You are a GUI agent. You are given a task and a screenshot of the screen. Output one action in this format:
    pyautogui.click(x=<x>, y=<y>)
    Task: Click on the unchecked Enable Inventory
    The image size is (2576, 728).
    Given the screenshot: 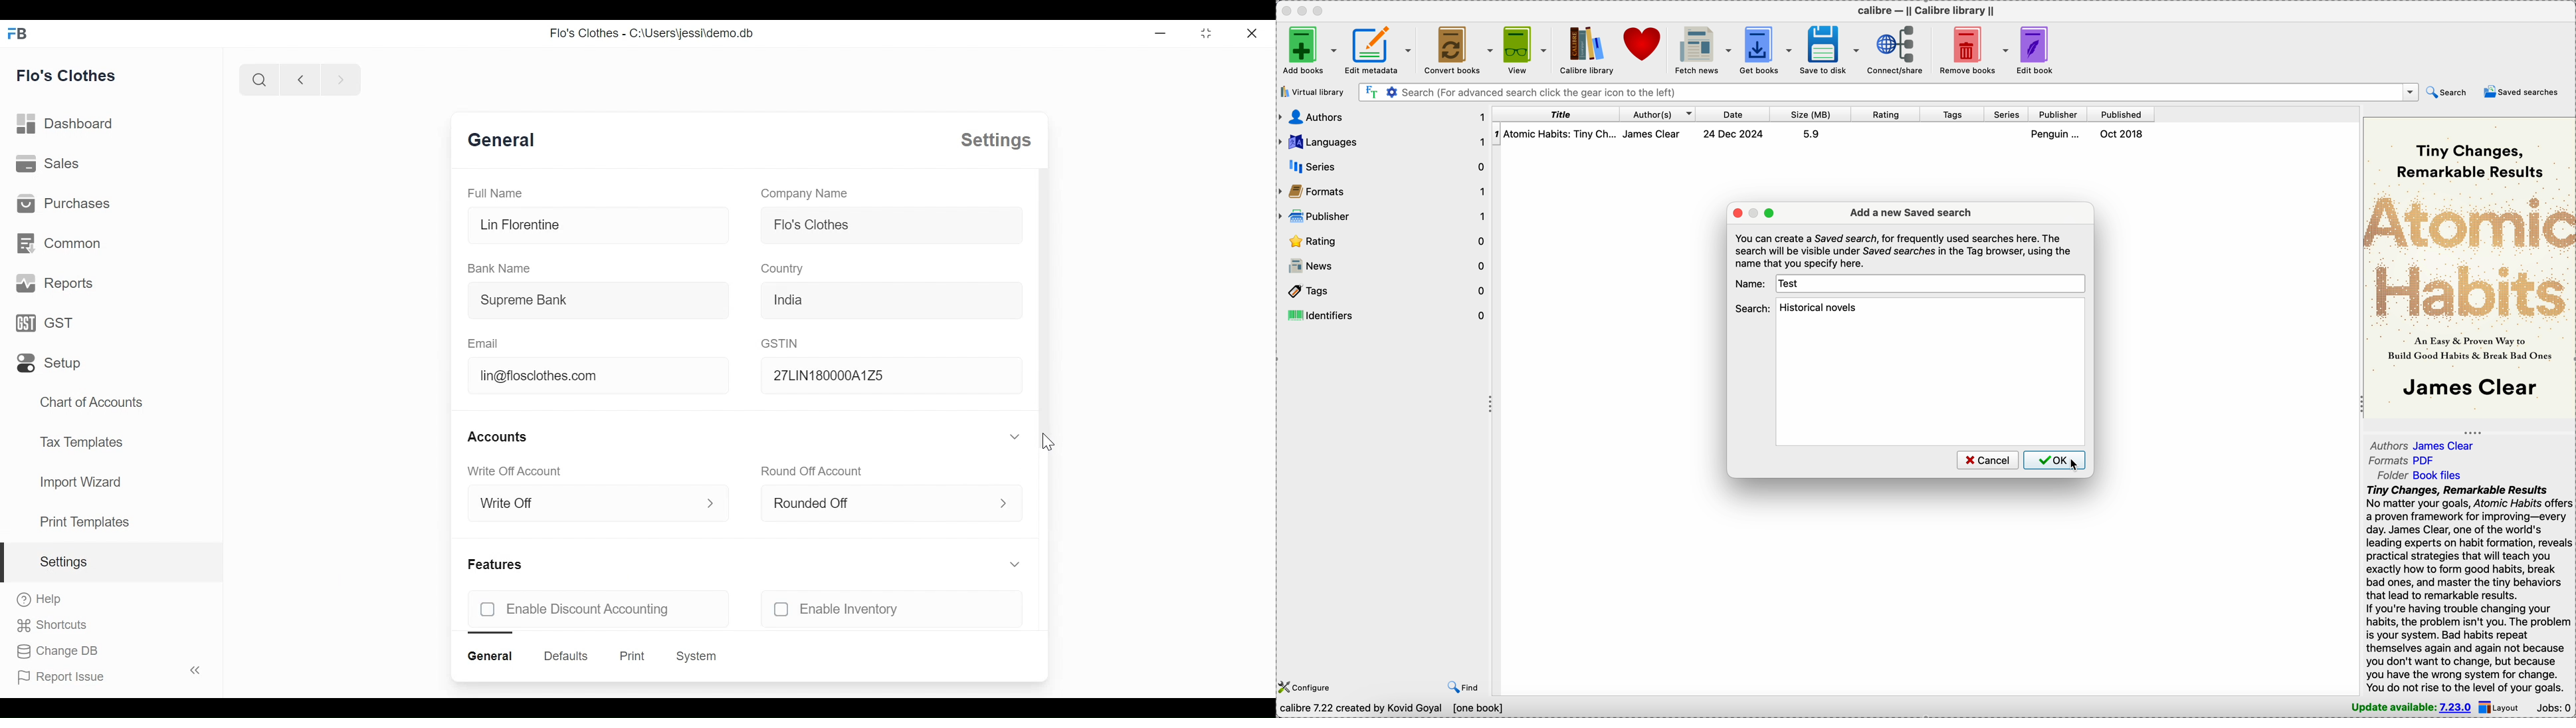 What is the action you would take?
    pyautogui.click(x=855, y=610)
    